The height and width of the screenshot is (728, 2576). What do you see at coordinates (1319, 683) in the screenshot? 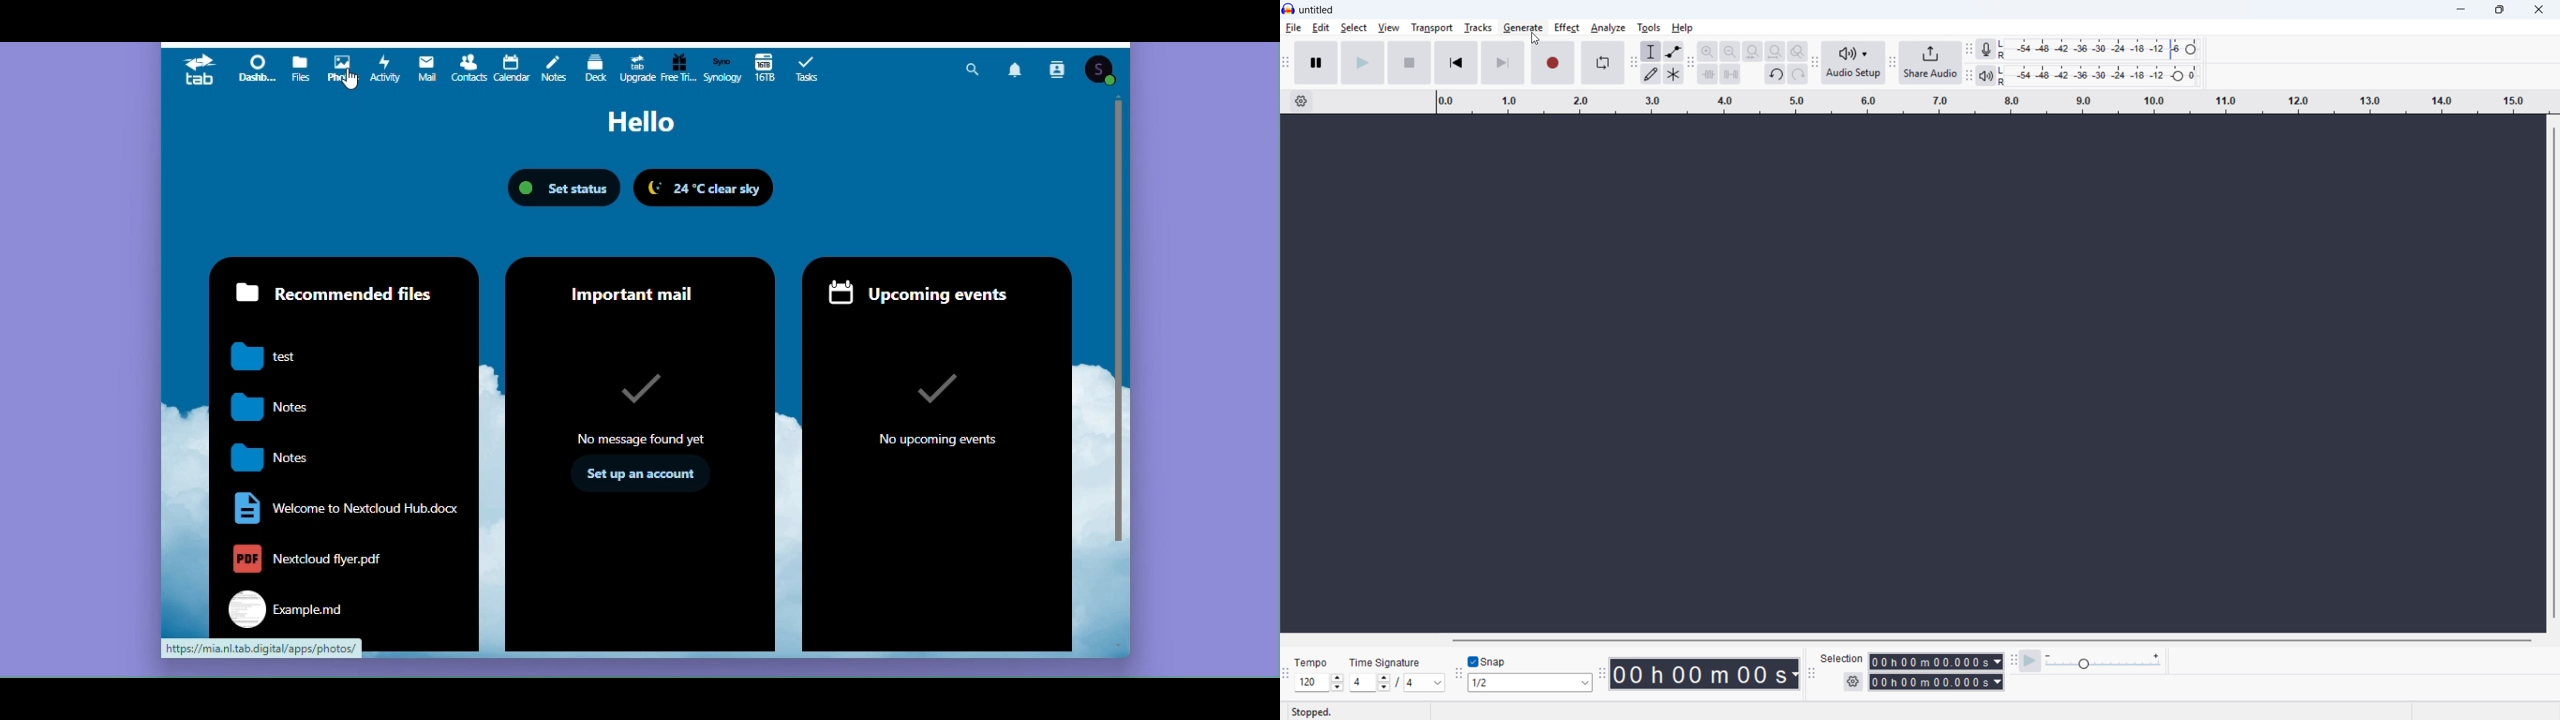
I see `Set tempo ` at bounding box center [1319, 683].